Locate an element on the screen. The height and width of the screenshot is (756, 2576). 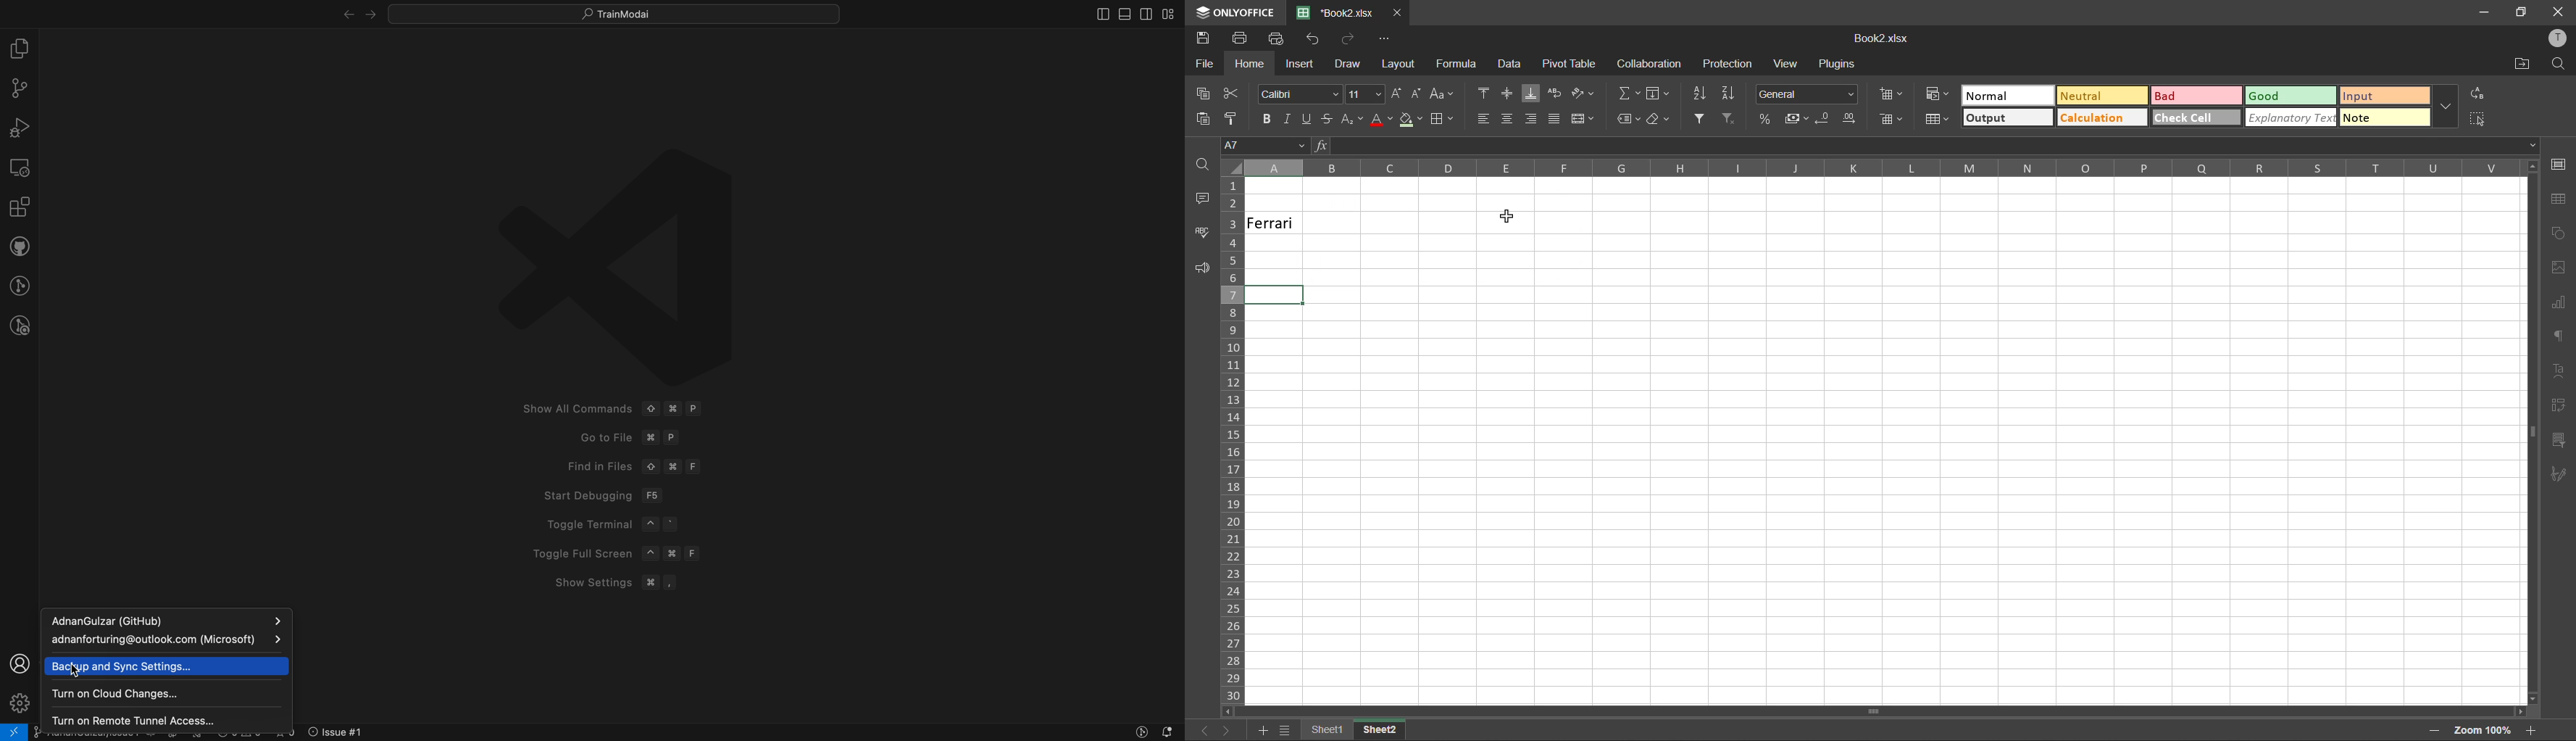
fontcolor is located at coordinates (1381, 121).